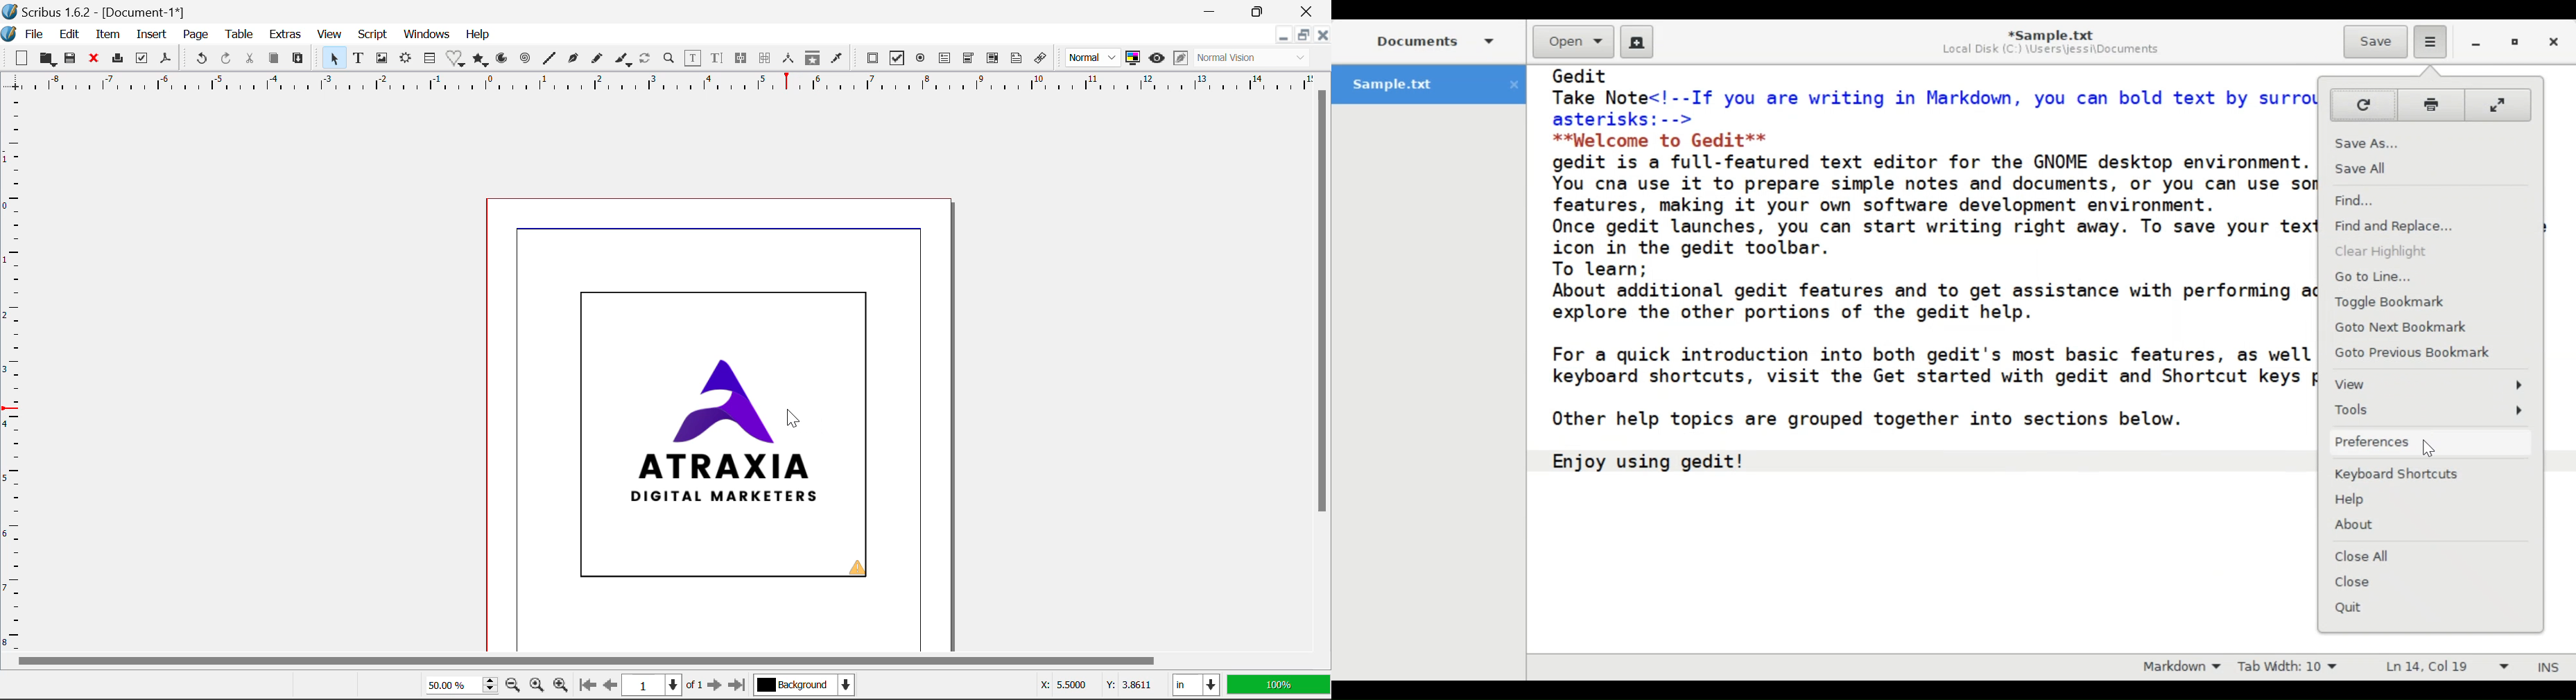 This screenshot has height=700, width=2576. Describe the element at coordinates (946, 60) in the screenshot. I see `Pdf Text Field` at that location.